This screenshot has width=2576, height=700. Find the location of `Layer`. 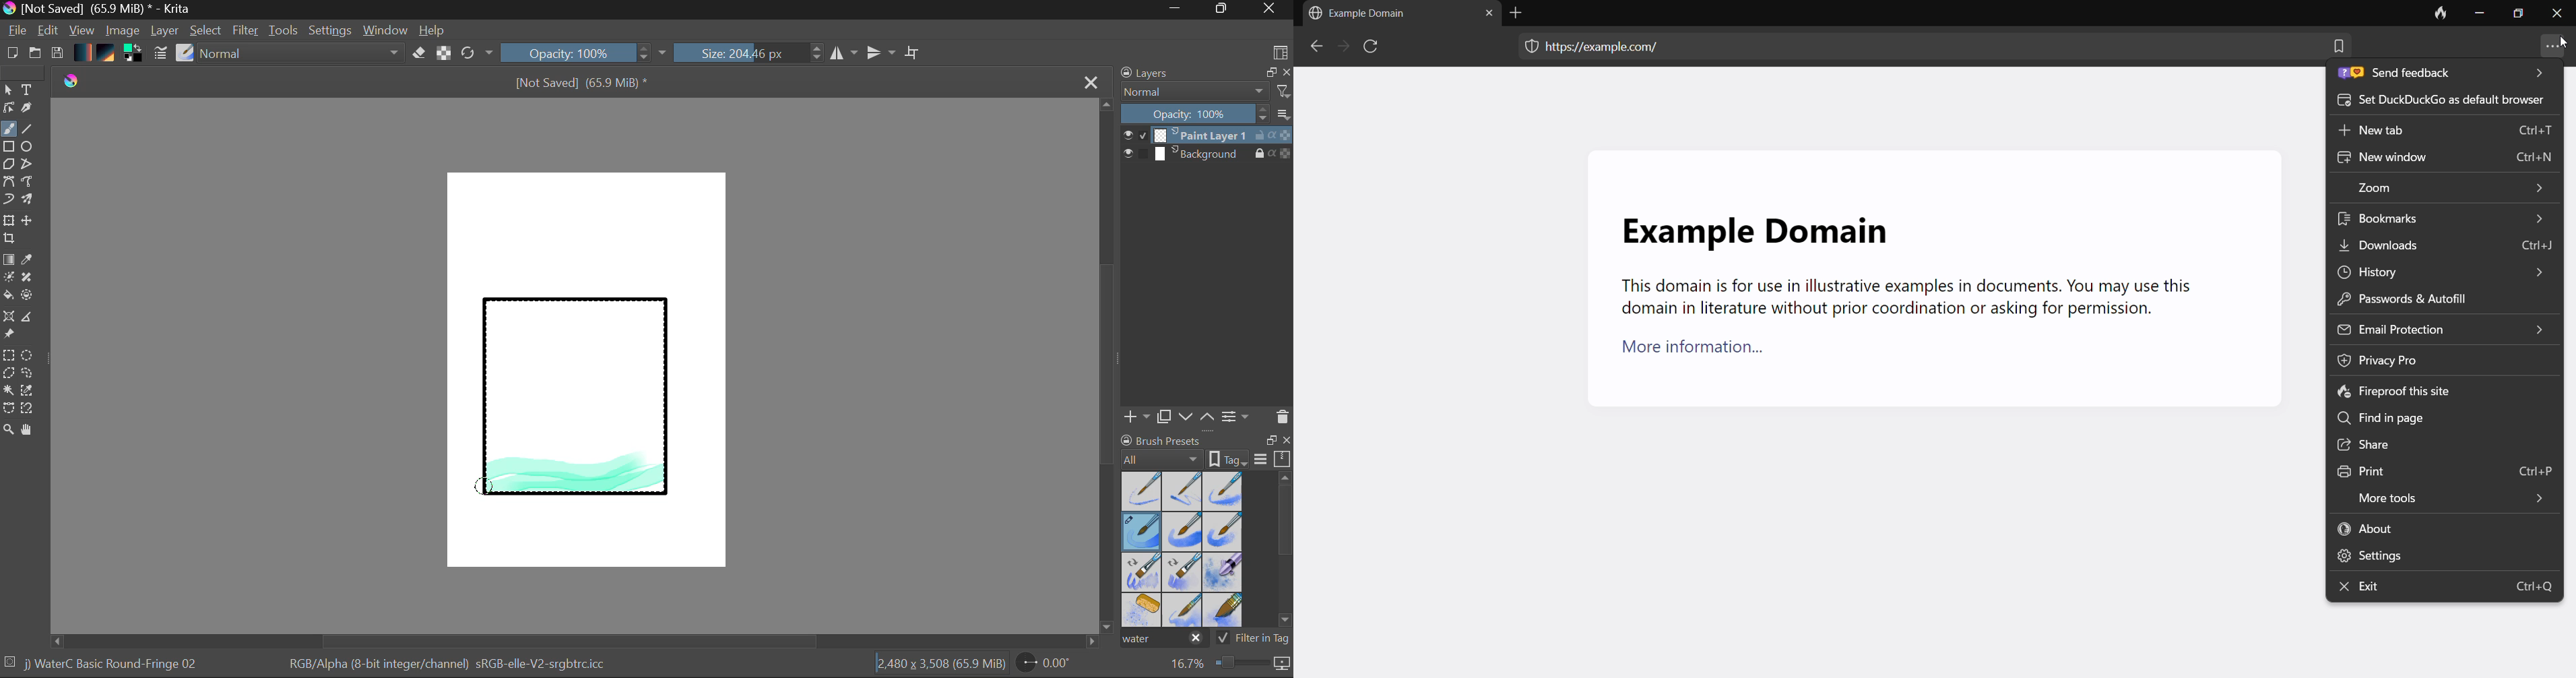

Layer is located at coordinates (166, 30).